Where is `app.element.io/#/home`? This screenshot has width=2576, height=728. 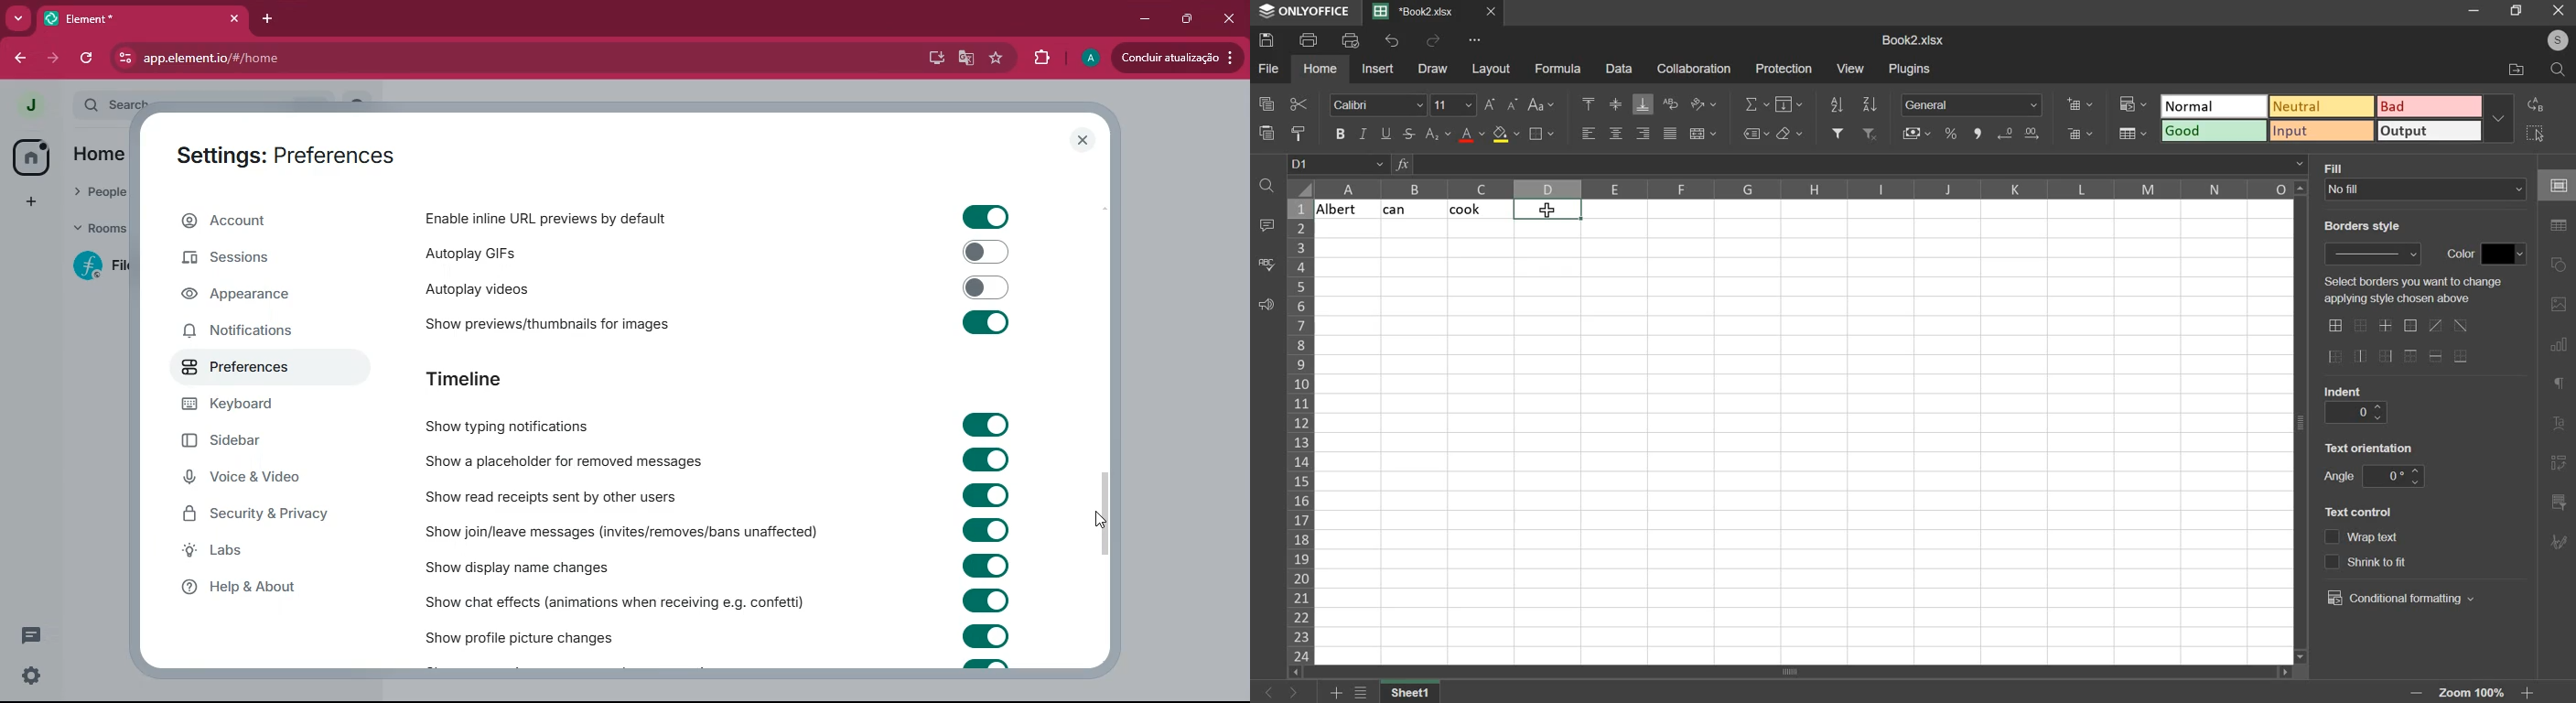
app.element.io/#/home is located at coordinates (313, 57).